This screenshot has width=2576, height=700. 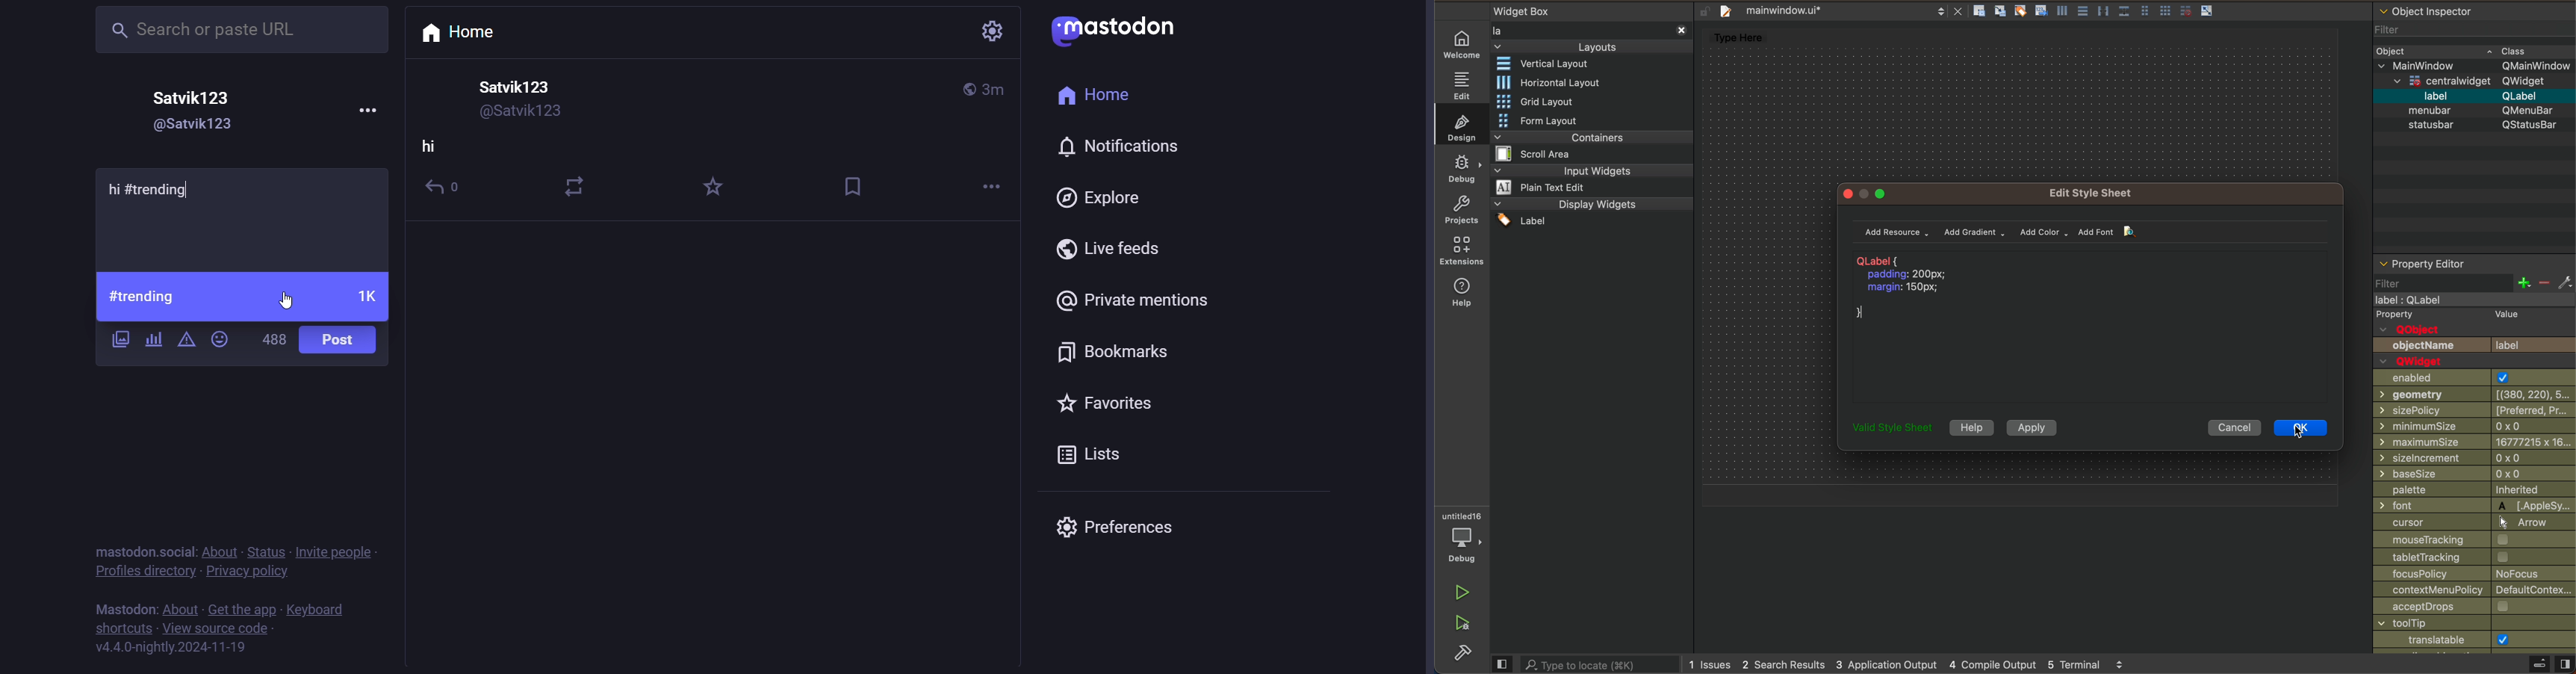 What do you see at coordinates (367, 298) in the screenshot?
I see `1K` at bounding box center [367, 298].